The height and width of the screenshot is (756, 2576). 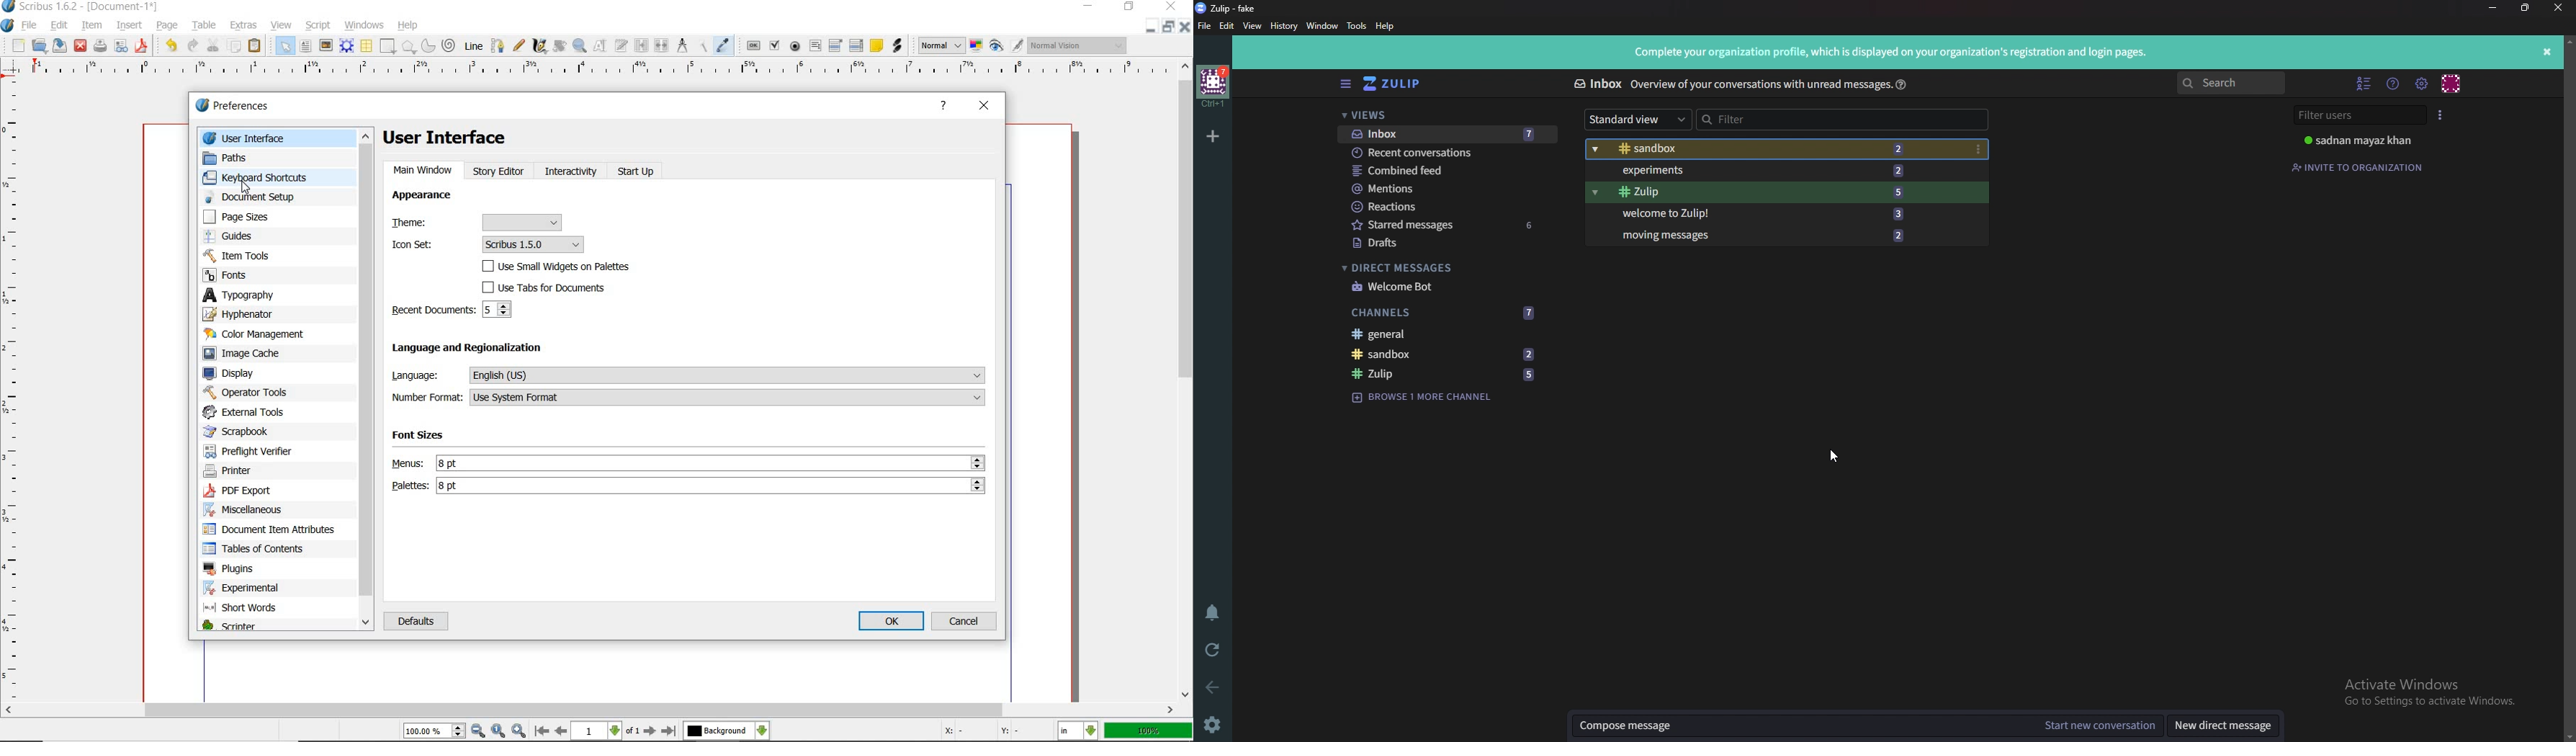 What do you see at coordinates (988, 733) in the screenshot?
I see `coordinates` at bounding box center [988, 733].